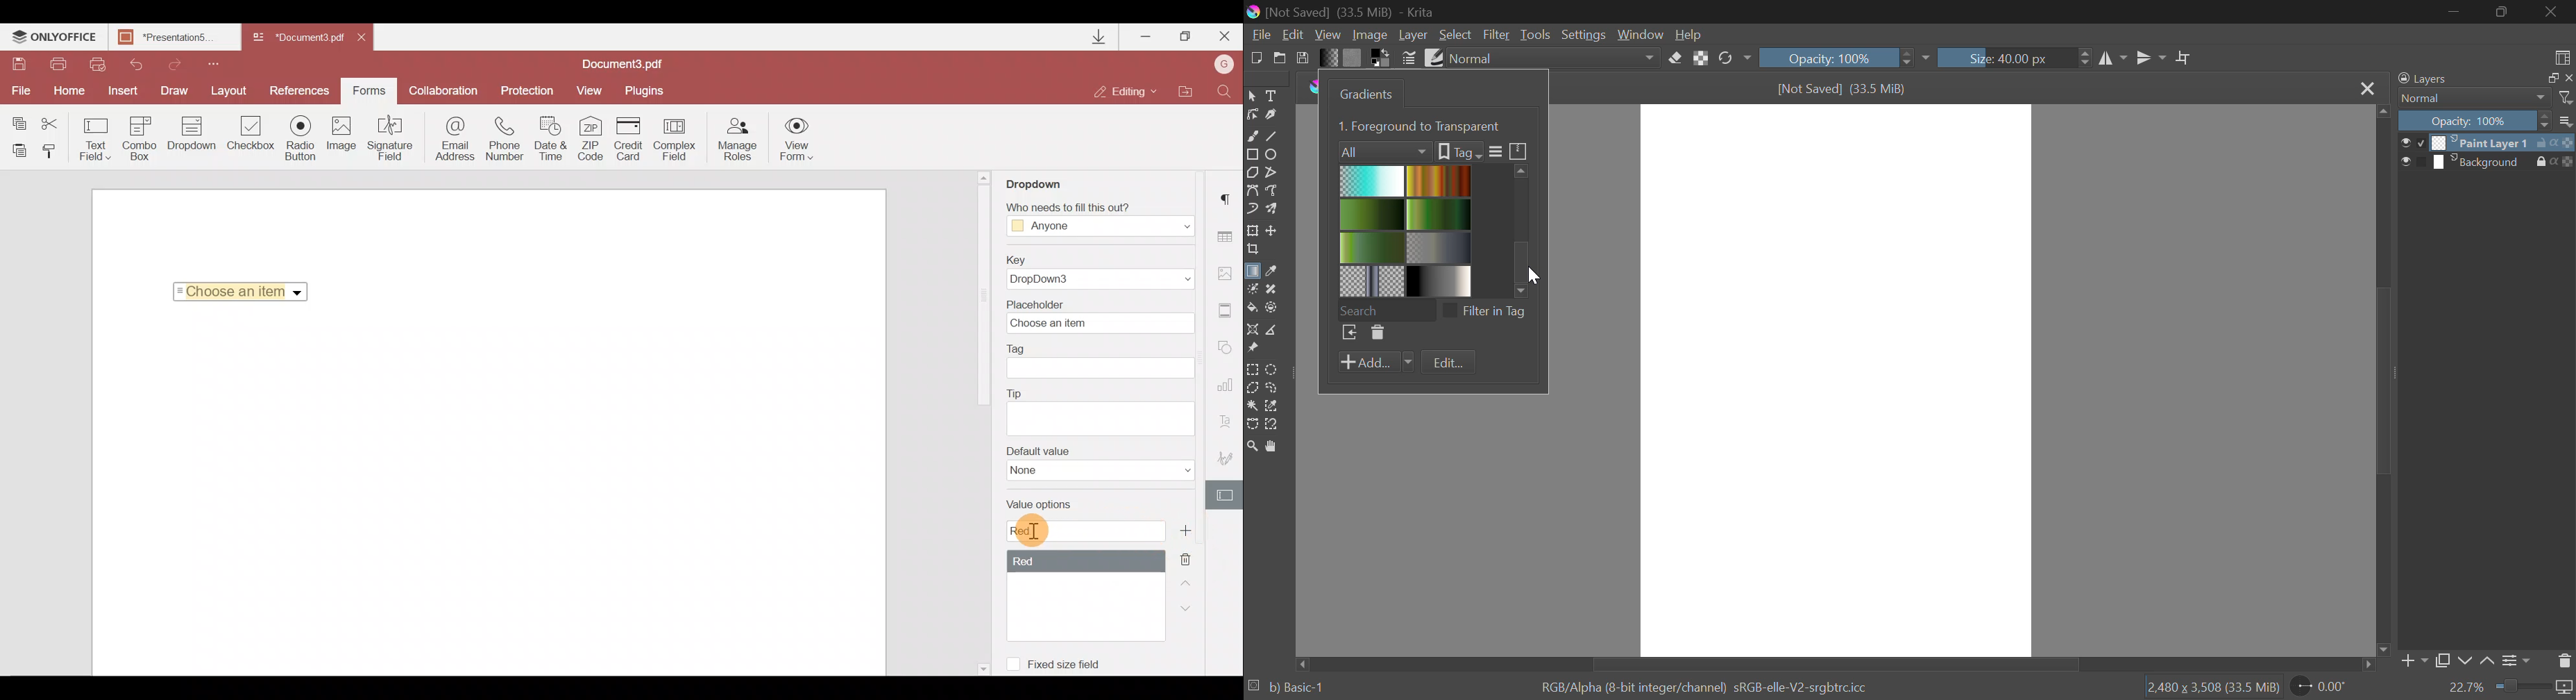 The image size is (2576, 700). What do you see at coordinates (2504, 13) in the screenshot?
I see `Minimize` at bounding box center [2504, 13].